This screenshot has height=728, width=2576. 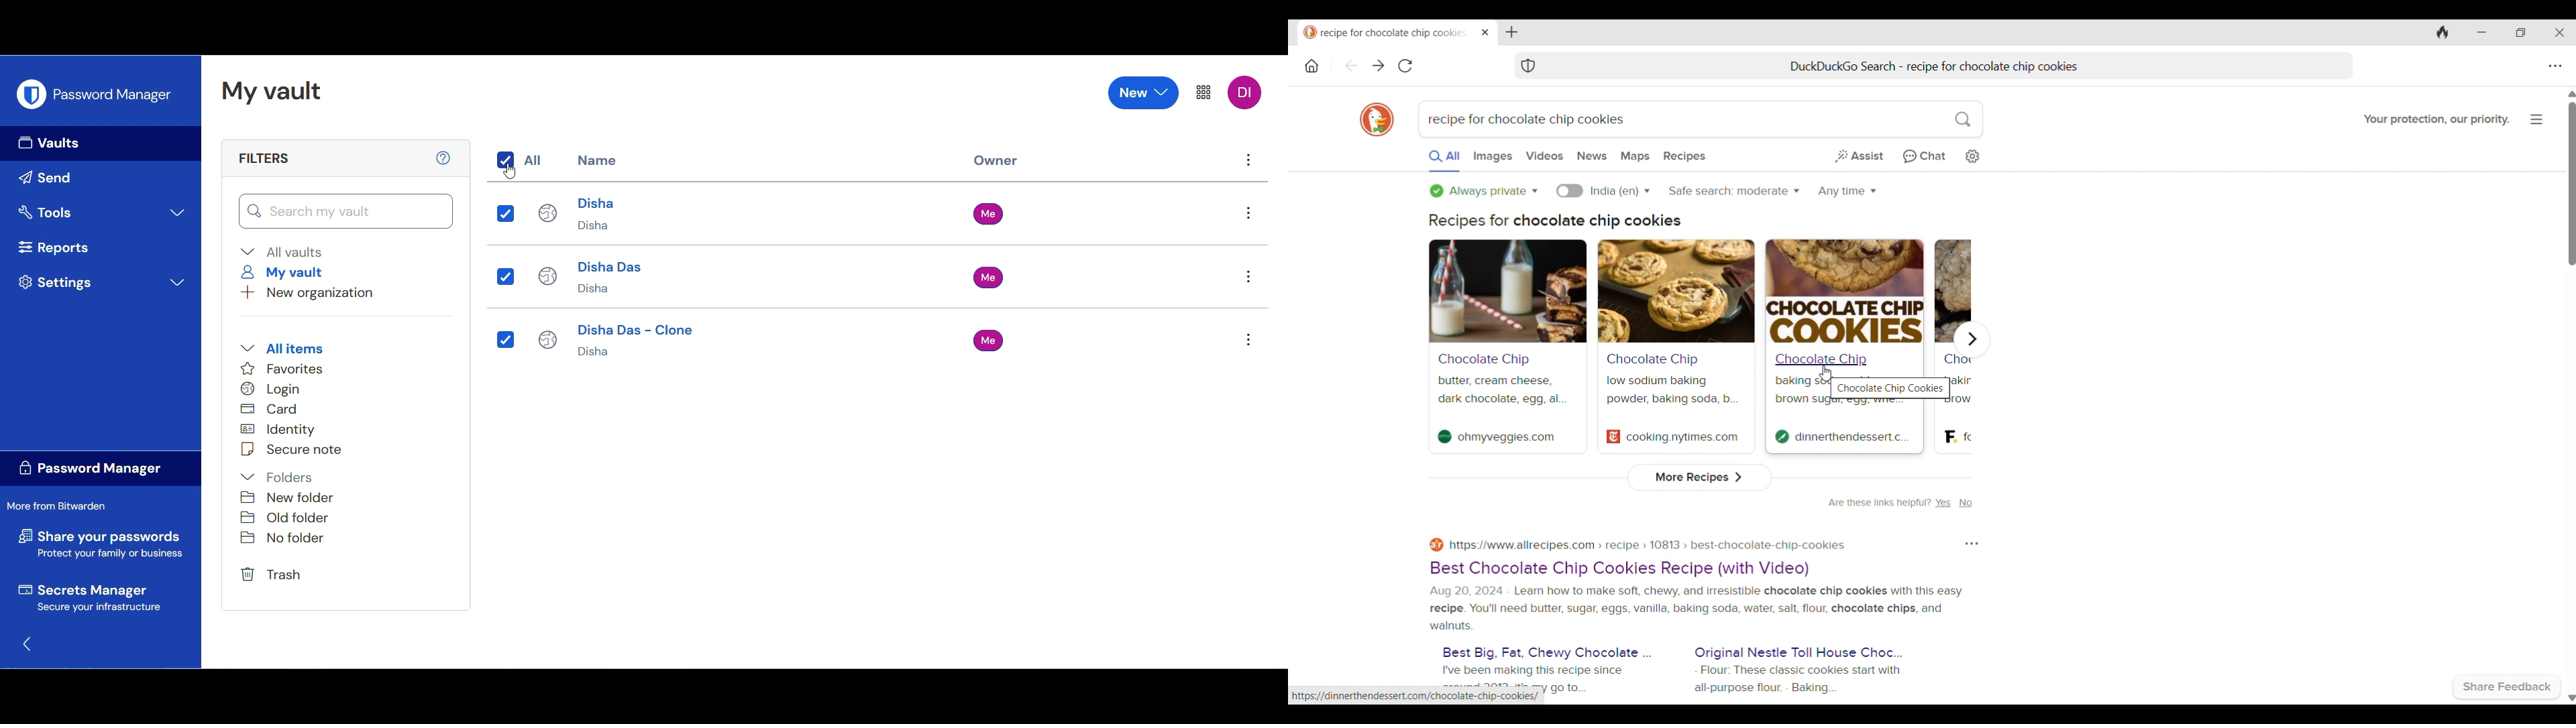 I want to click on No folder, so click(x=280, y=540).